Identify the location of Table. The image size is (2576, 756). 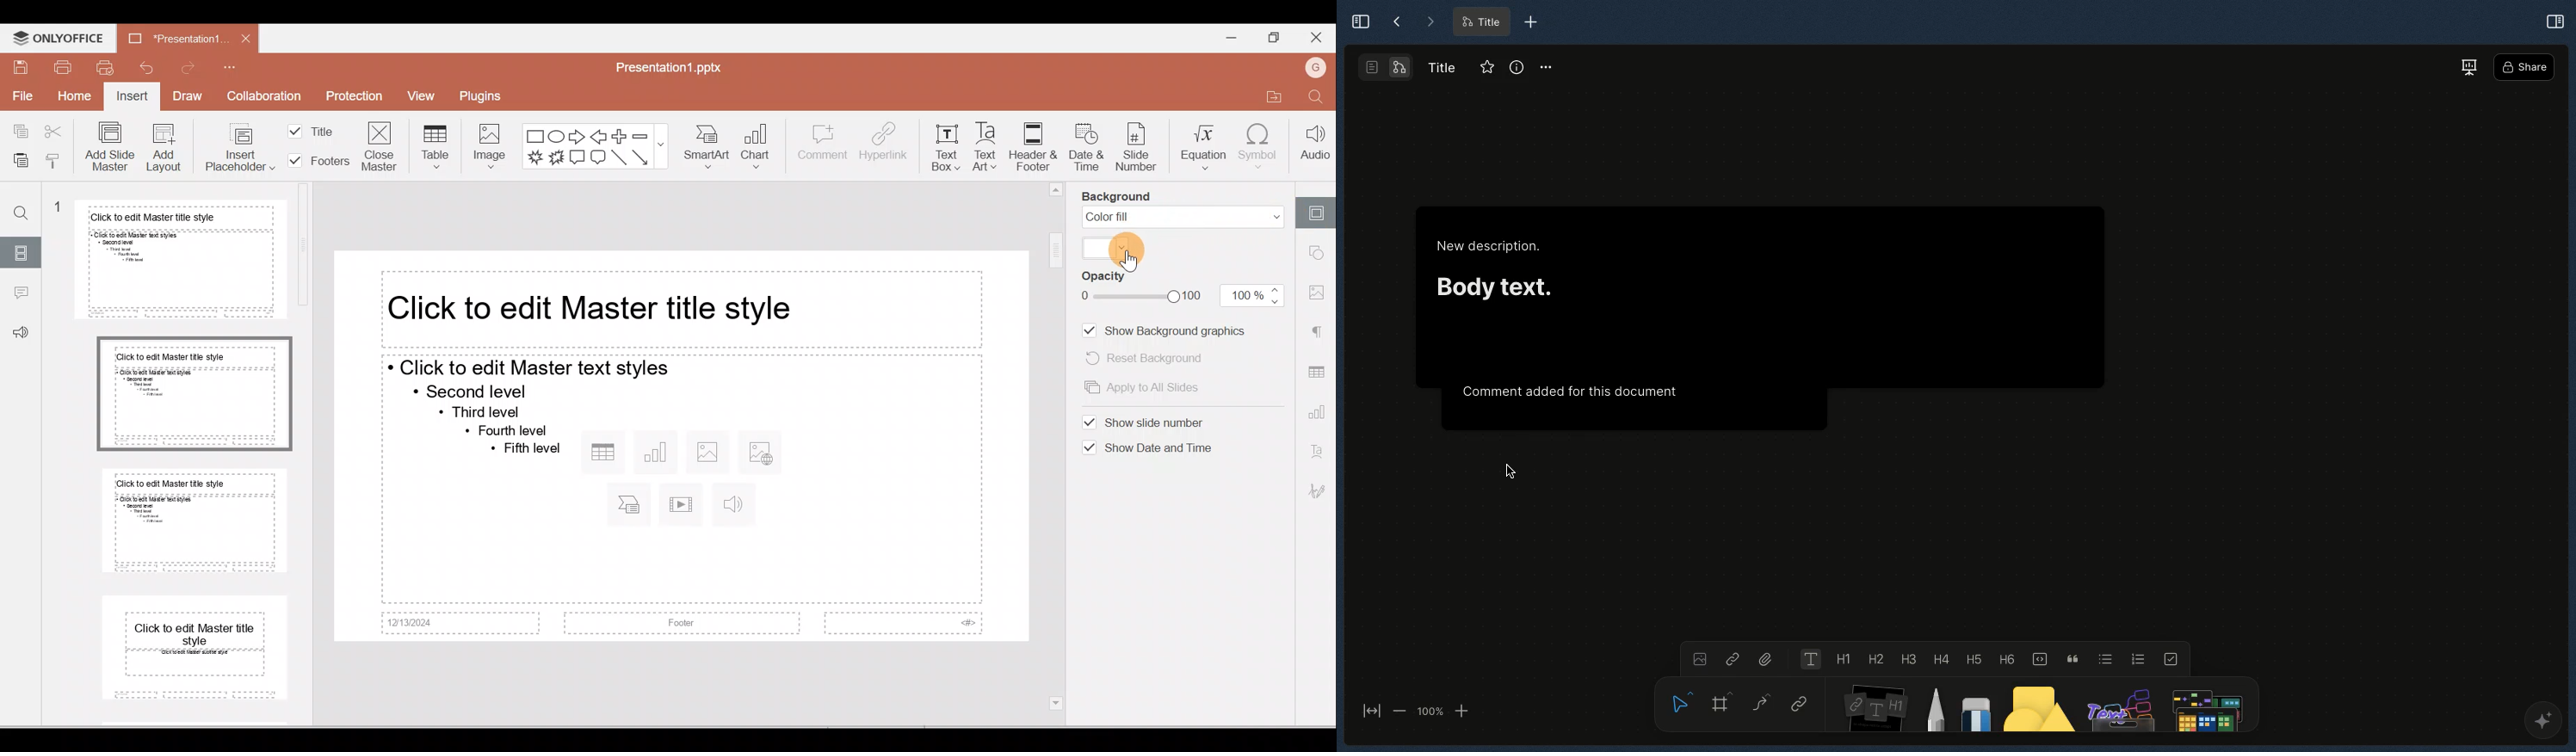
(432, 144).